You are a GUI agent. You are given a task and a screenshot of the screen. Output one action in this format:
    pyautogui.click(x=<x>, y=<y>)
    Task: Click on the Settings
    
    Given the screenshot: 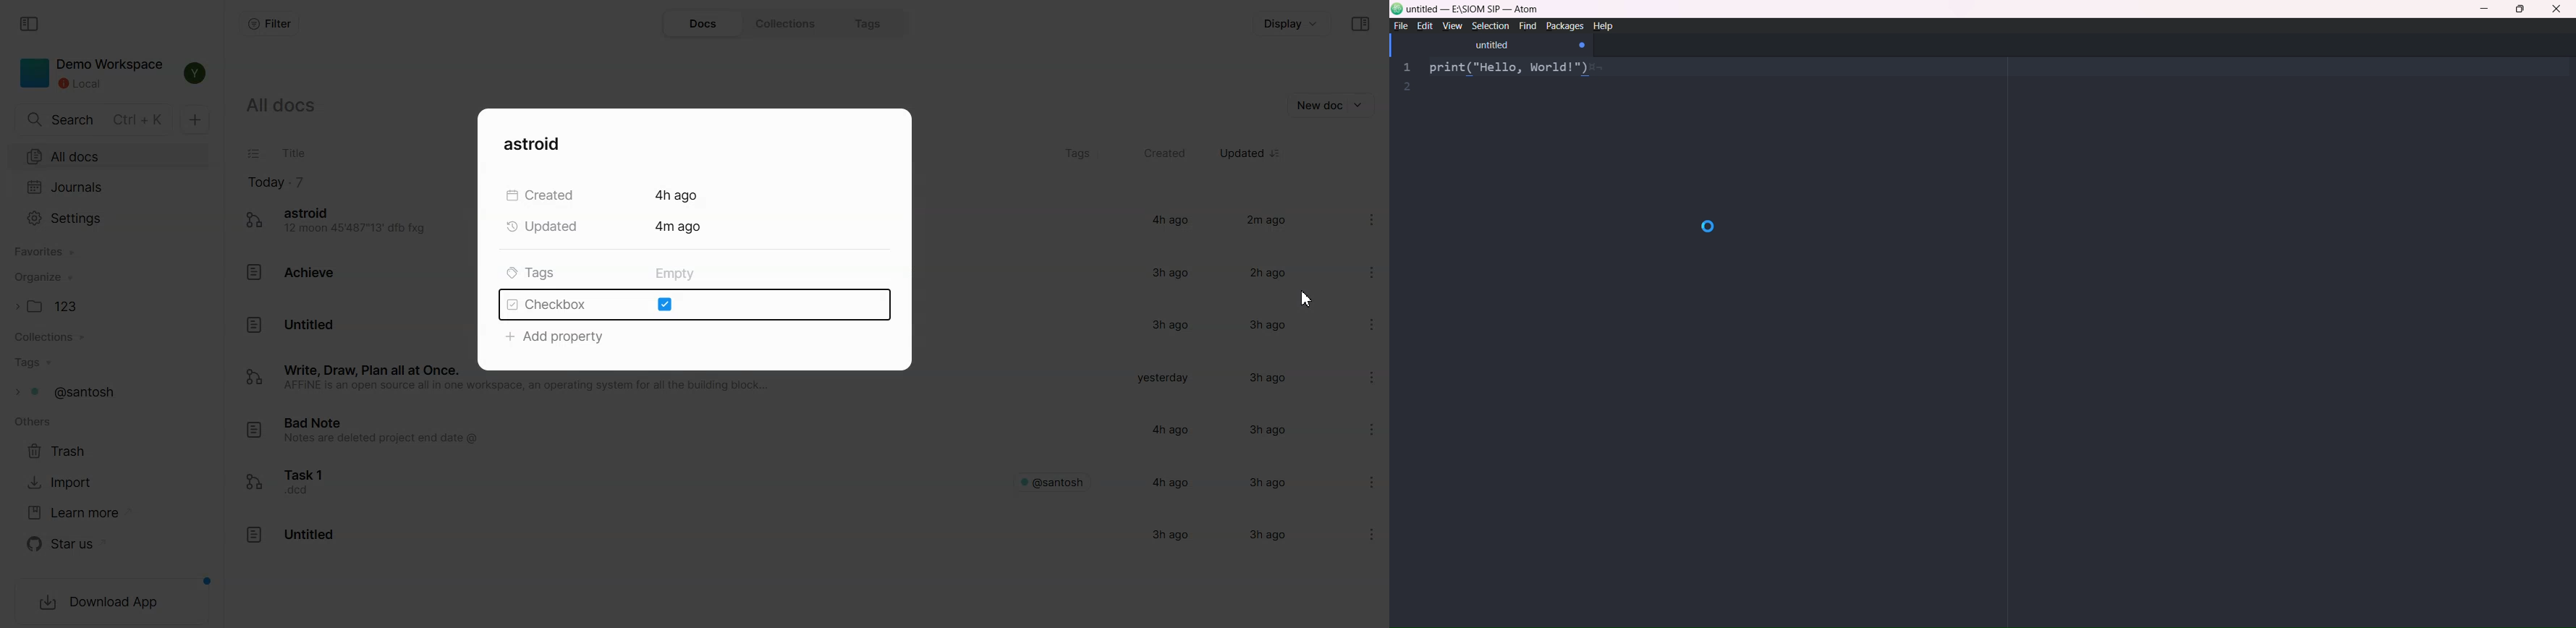 What is the action you would take?
    pyautogui.click(x=1360, y=529)
    